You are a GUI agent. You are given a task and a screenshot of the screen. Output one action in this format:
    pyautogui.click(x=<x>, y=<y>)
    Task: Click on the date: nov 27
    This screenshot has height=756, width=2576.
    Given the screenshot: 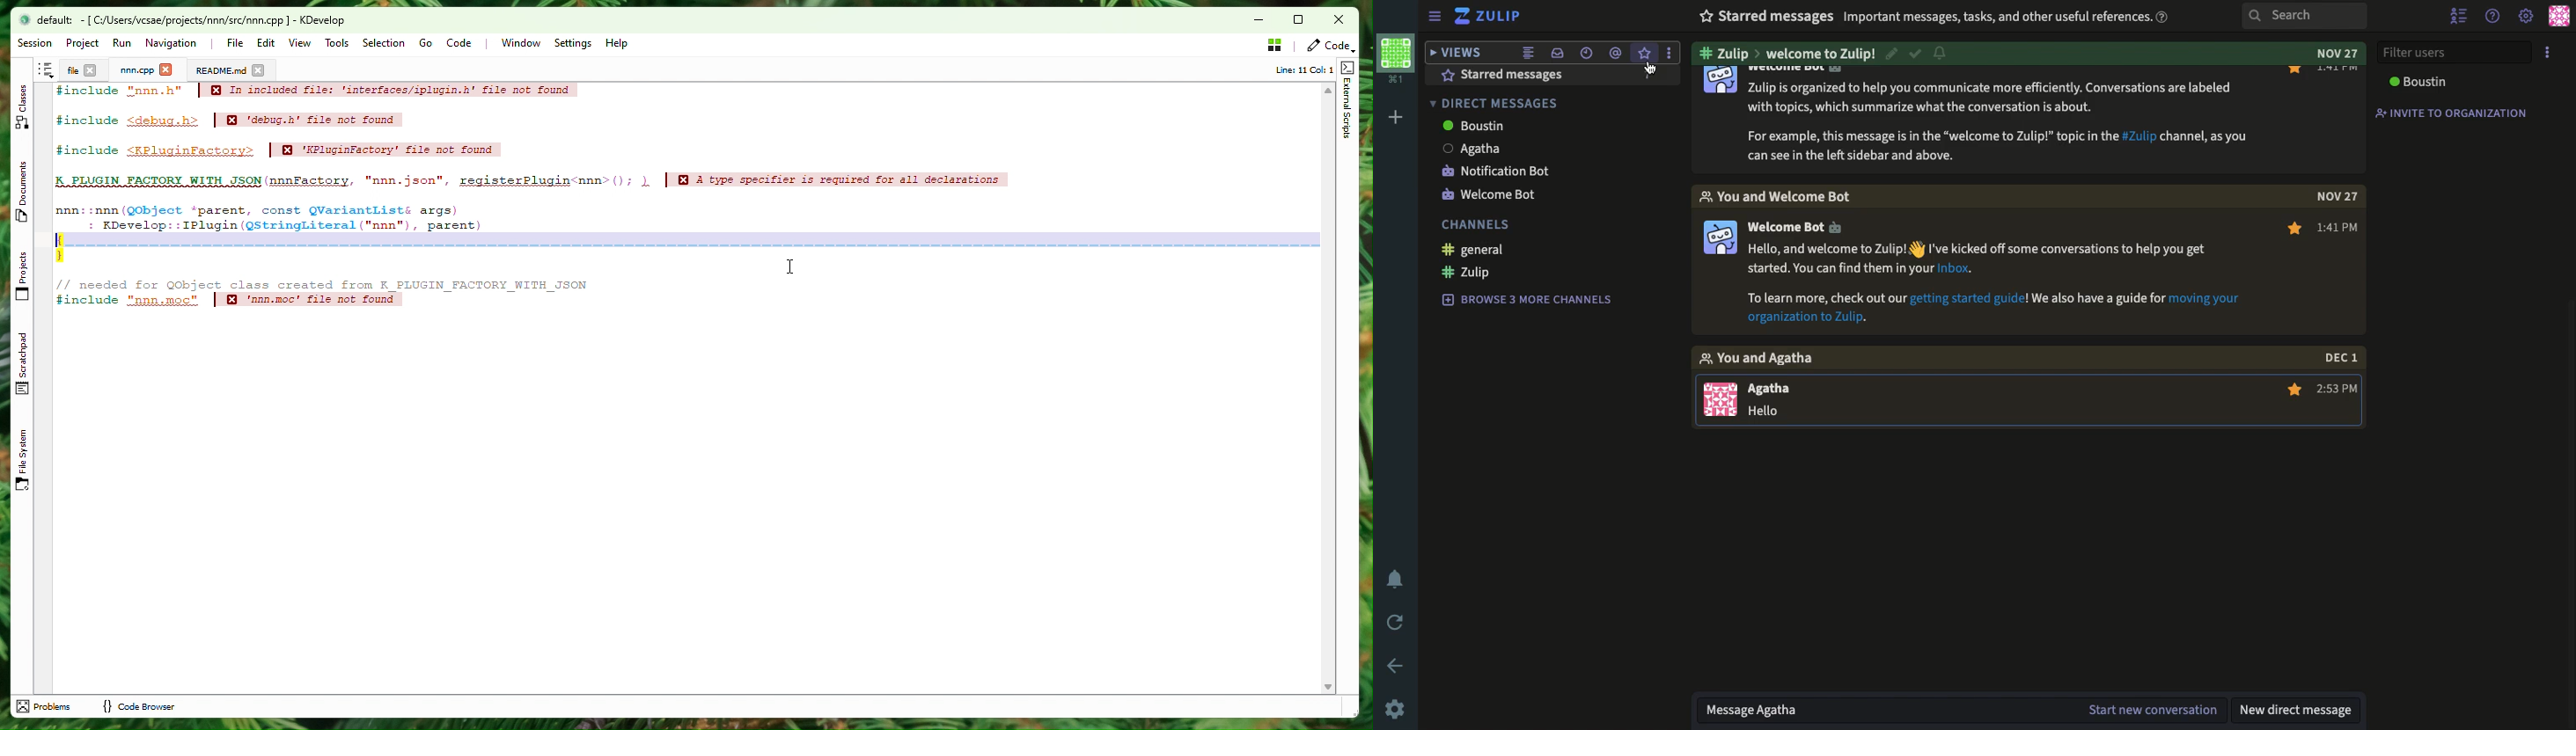 What is the action you would take?
    pyautogui.click(x=2332, y=195)
    